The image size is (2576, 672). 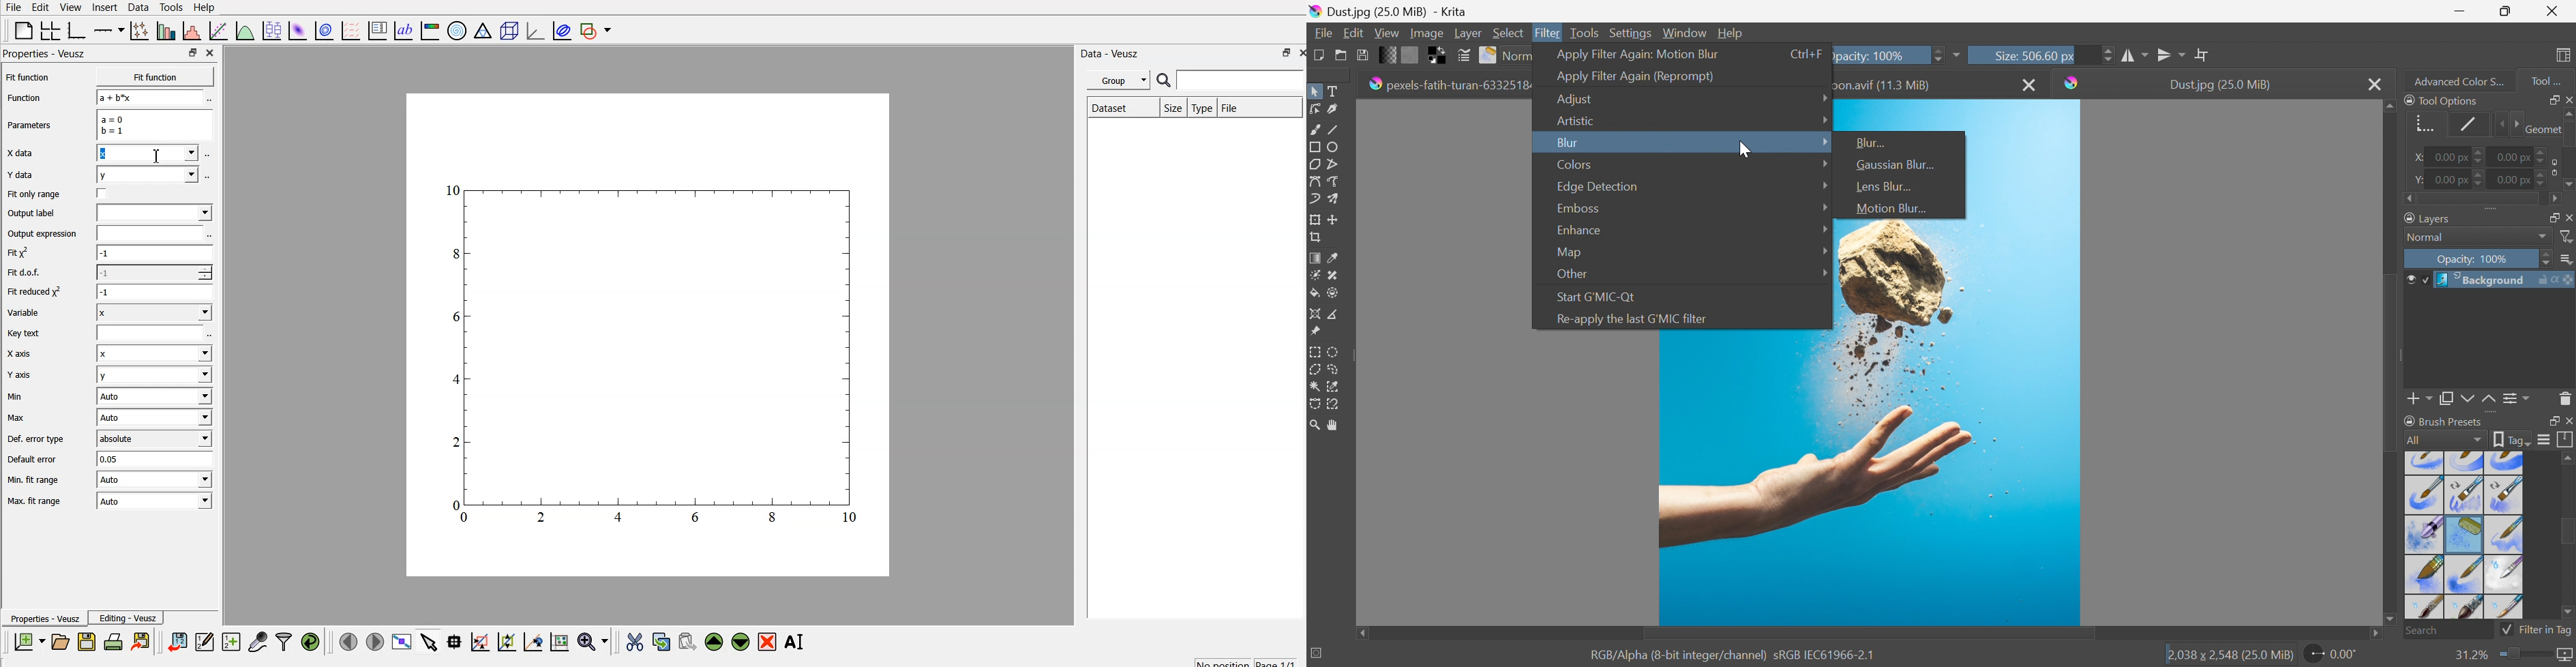 I want to click on Apply filter again: Motion blur, so click(x=1638, y=53).